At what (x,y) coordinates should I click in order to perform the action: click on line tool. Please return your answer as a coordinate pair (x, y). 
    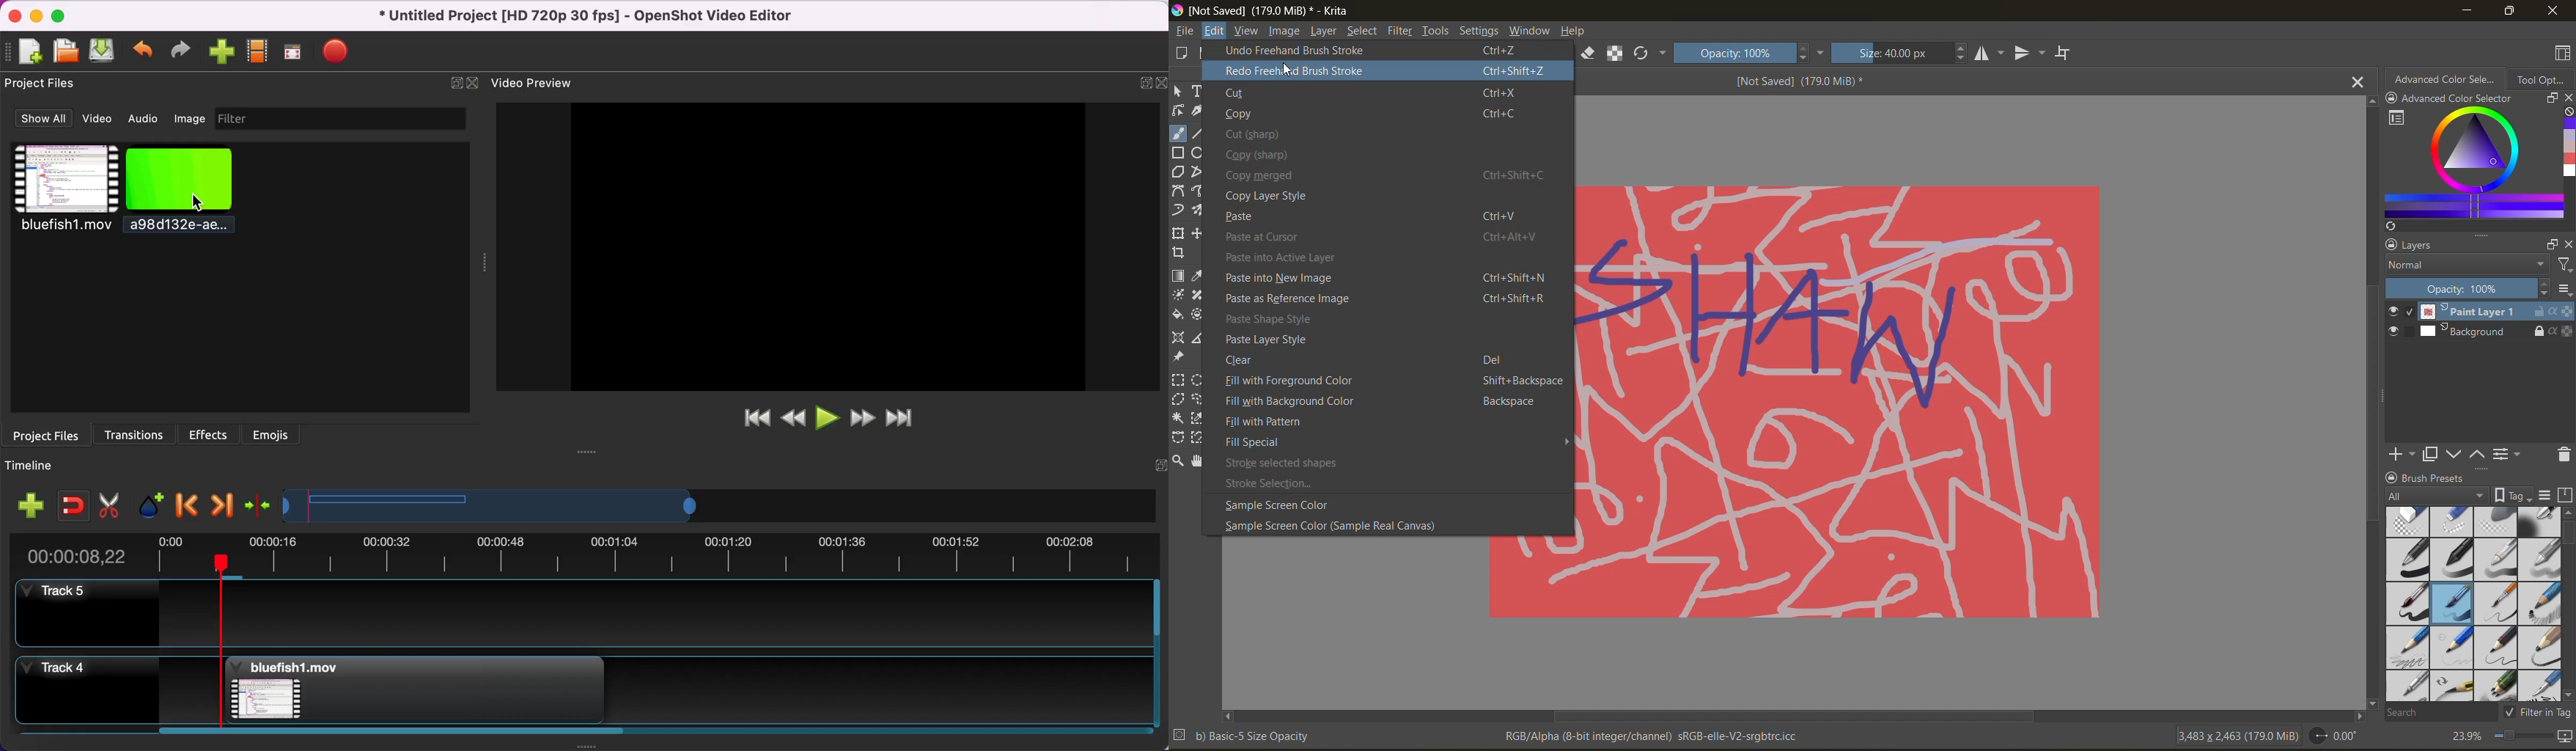
    Looking at the image, I should click on (1200, 133).